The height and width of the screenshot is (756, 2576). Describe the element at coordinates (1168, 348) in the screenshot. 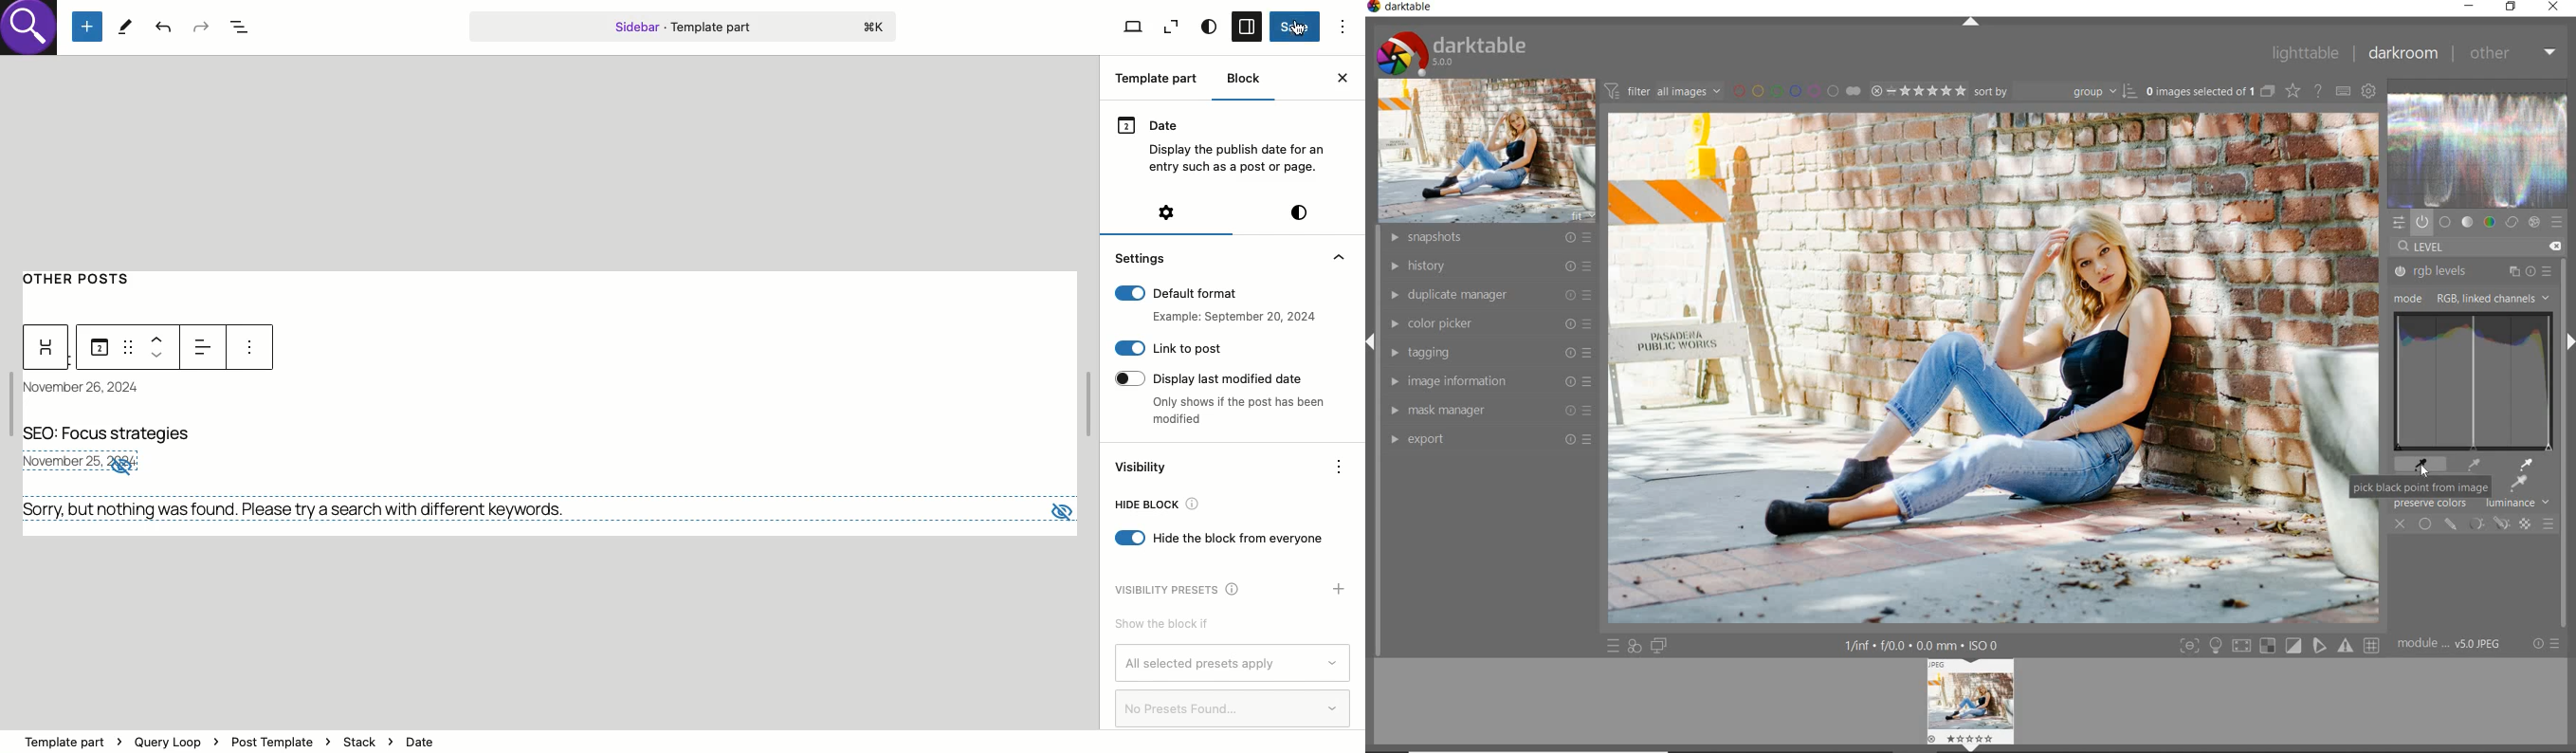

I see `Link to post` at that location.